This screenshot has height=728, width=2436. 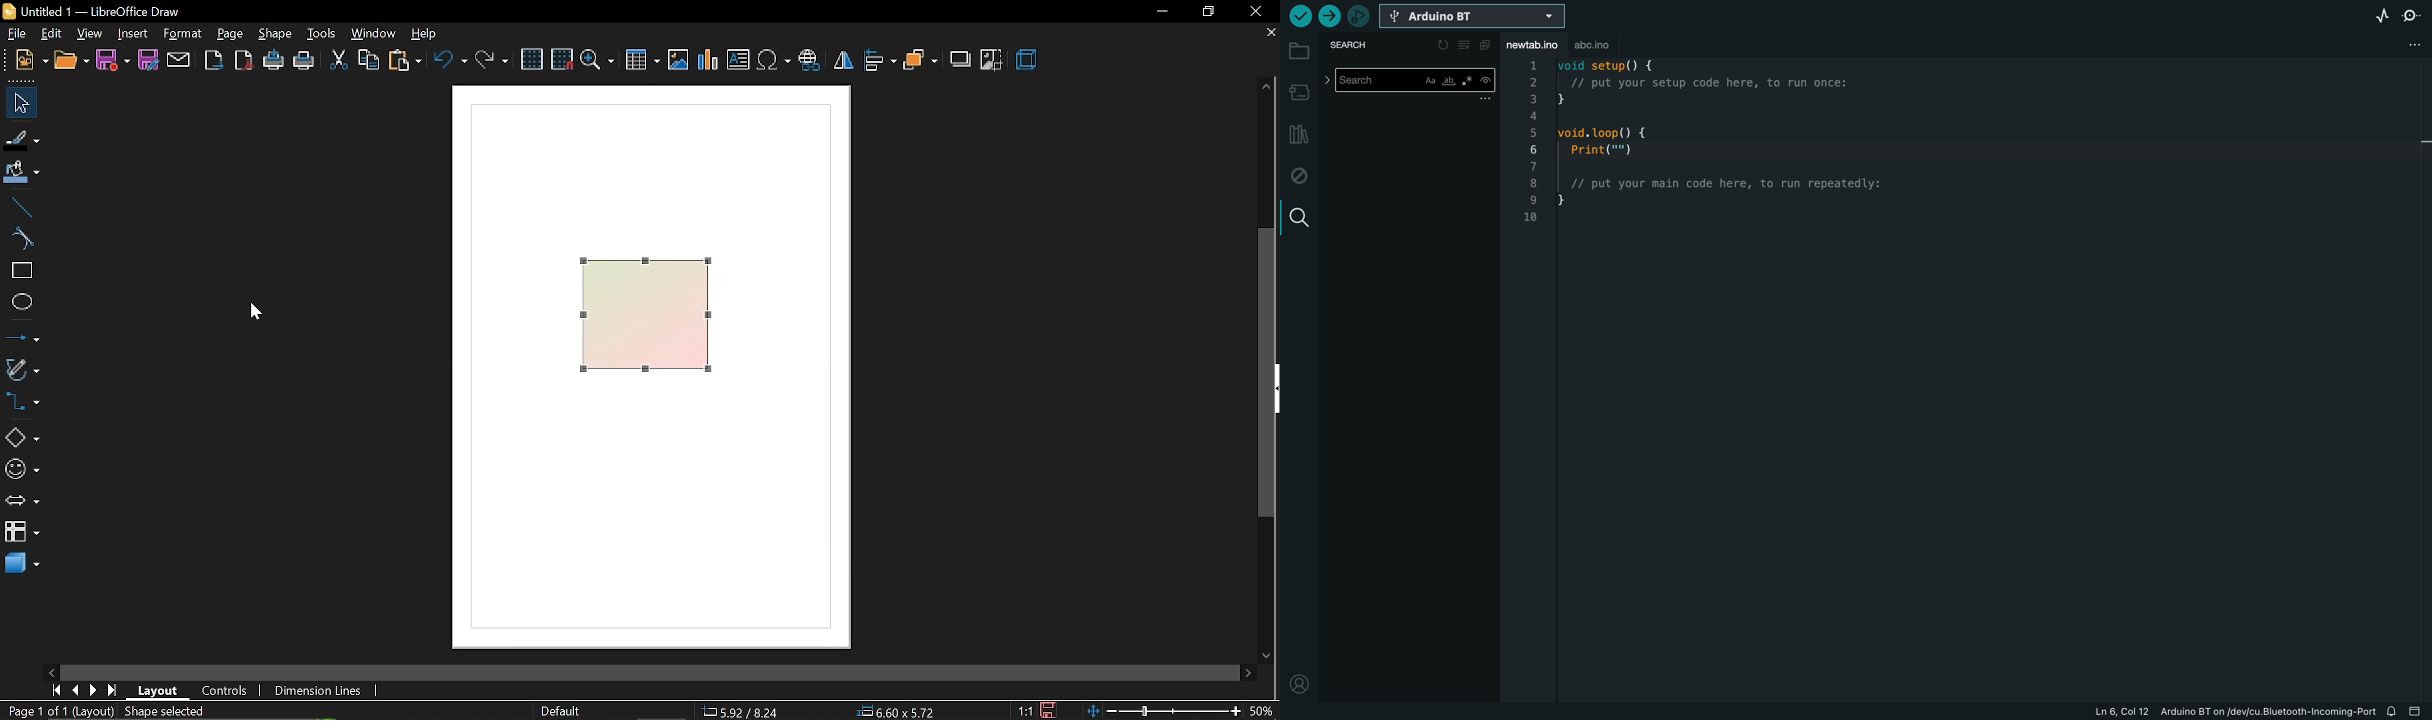 I want to click on Minimize, so click(x=1159, y=11).